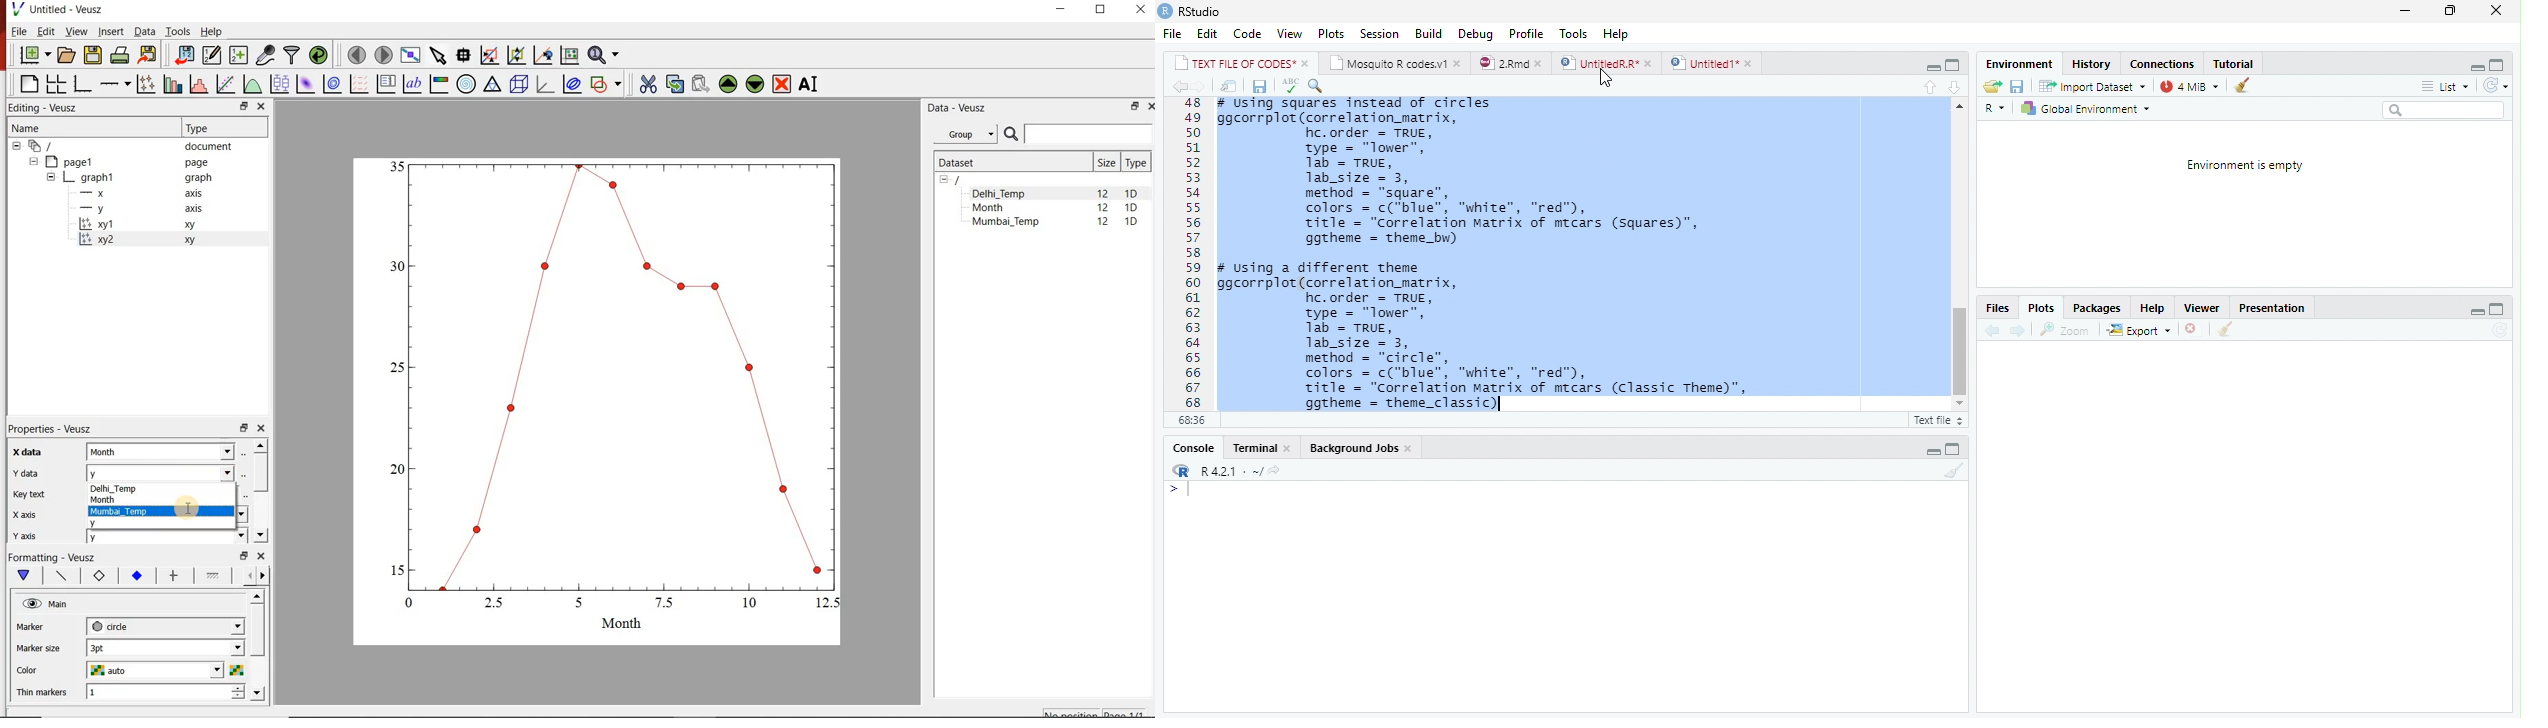 The height and width of the screenshot is (728, 2548). Describe the element at coordinates (2203, 308) in the screenshot. I see `Viewer` at that location.